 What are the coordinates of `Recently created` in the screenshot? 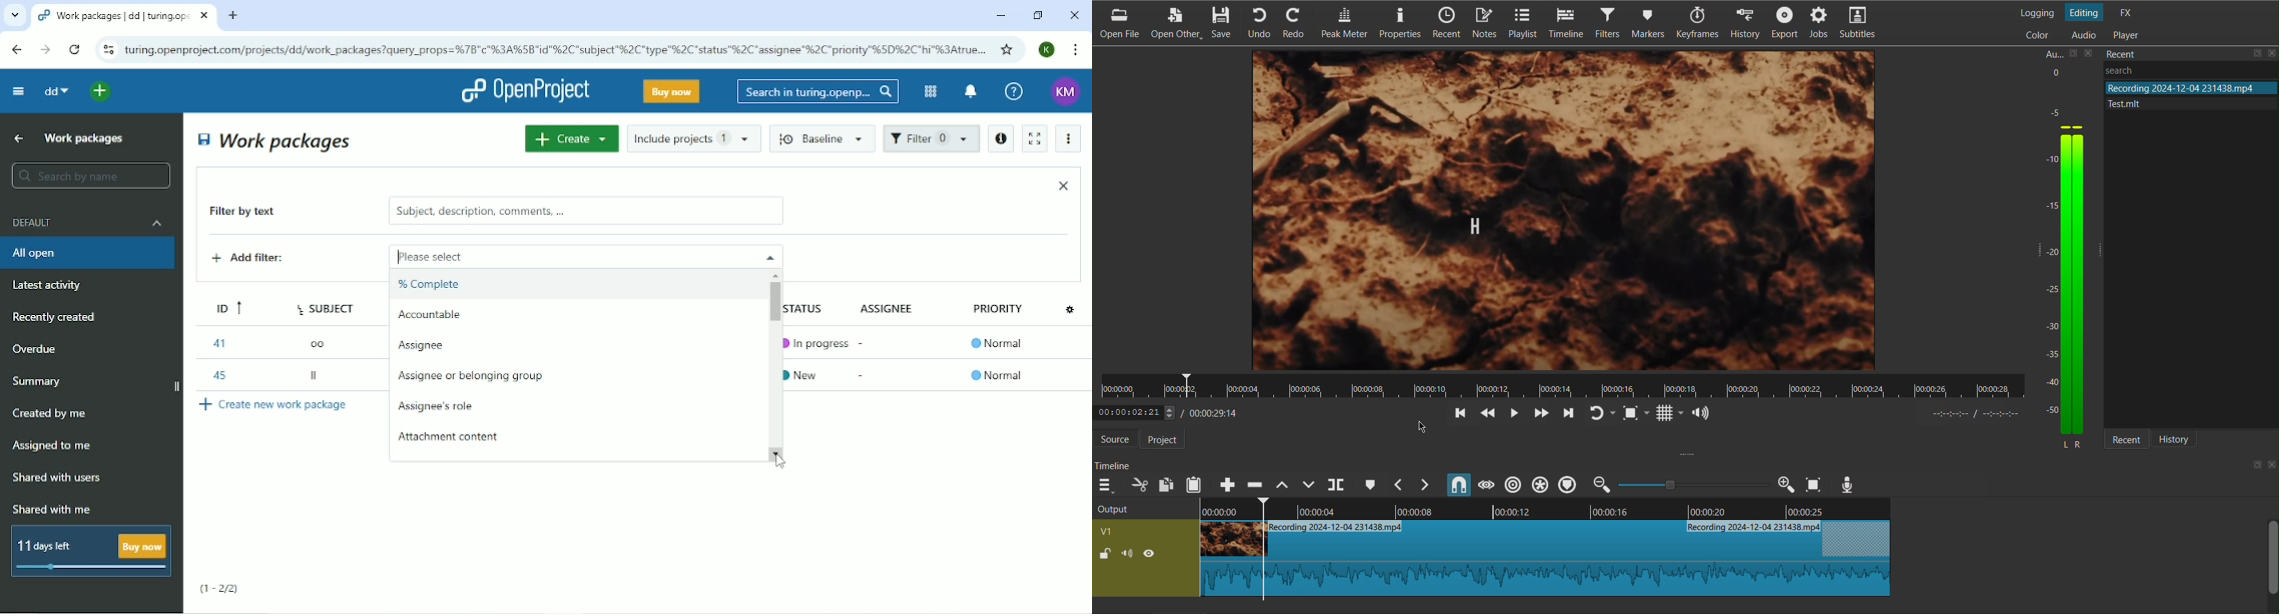 It's located at (58, 317).